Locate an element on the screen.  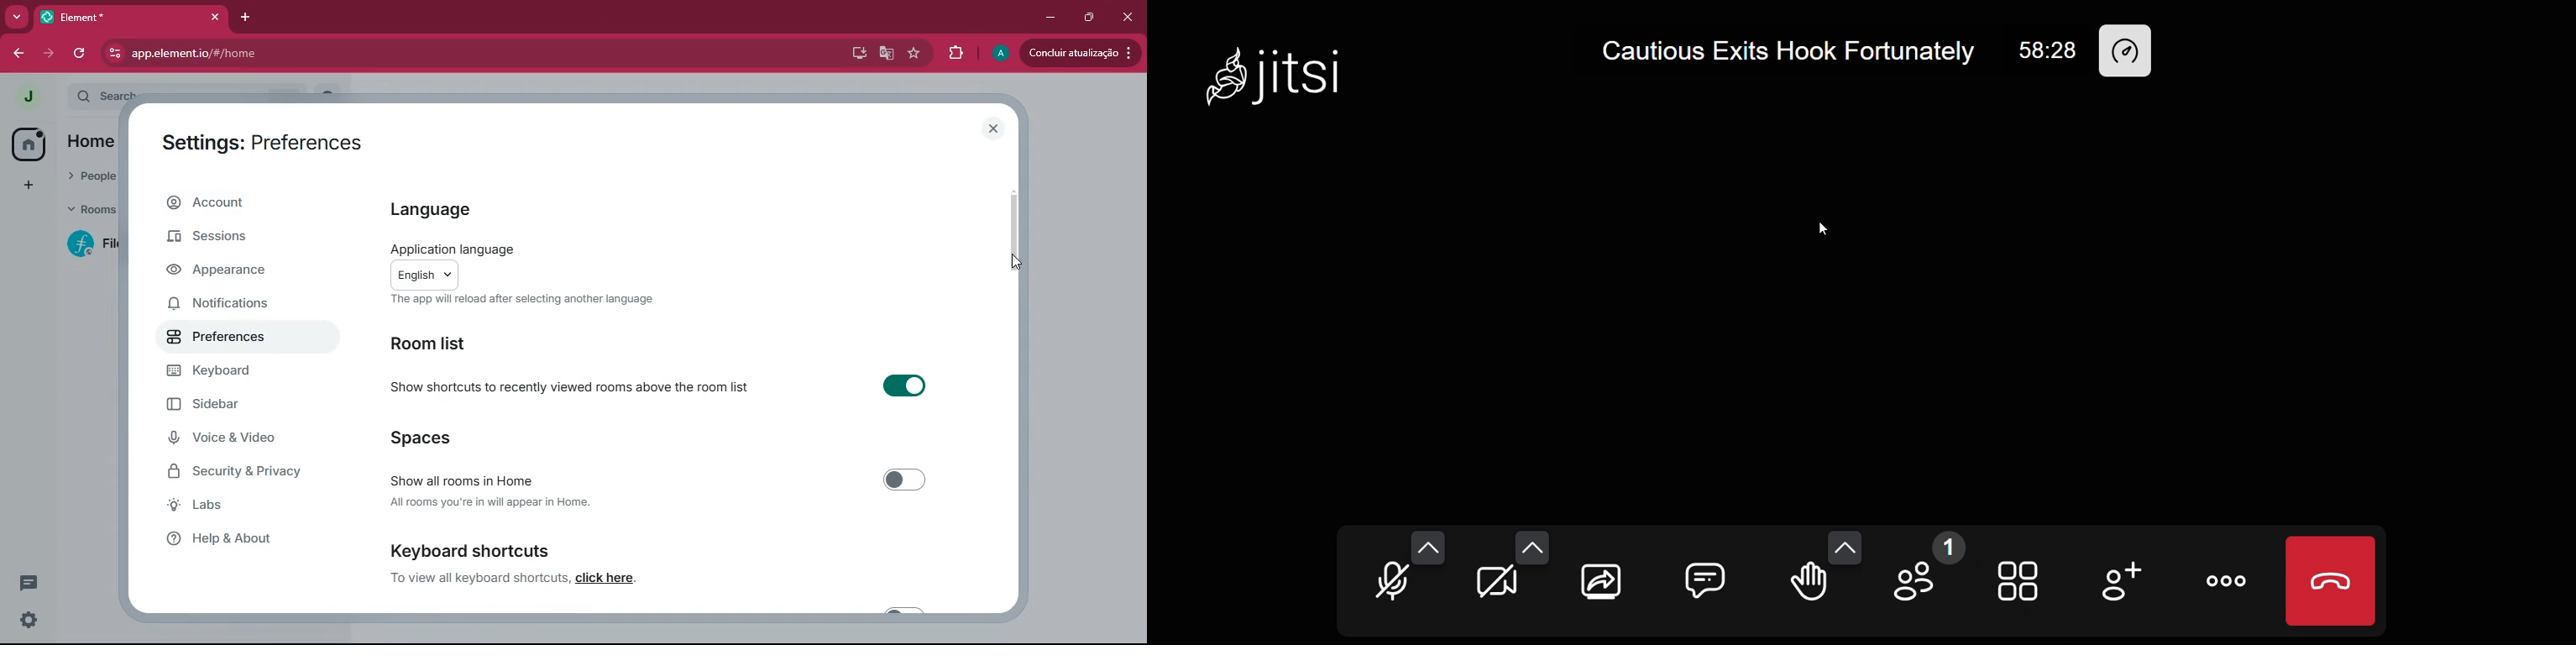
search ctrl k is located at coordinates (196, 94).